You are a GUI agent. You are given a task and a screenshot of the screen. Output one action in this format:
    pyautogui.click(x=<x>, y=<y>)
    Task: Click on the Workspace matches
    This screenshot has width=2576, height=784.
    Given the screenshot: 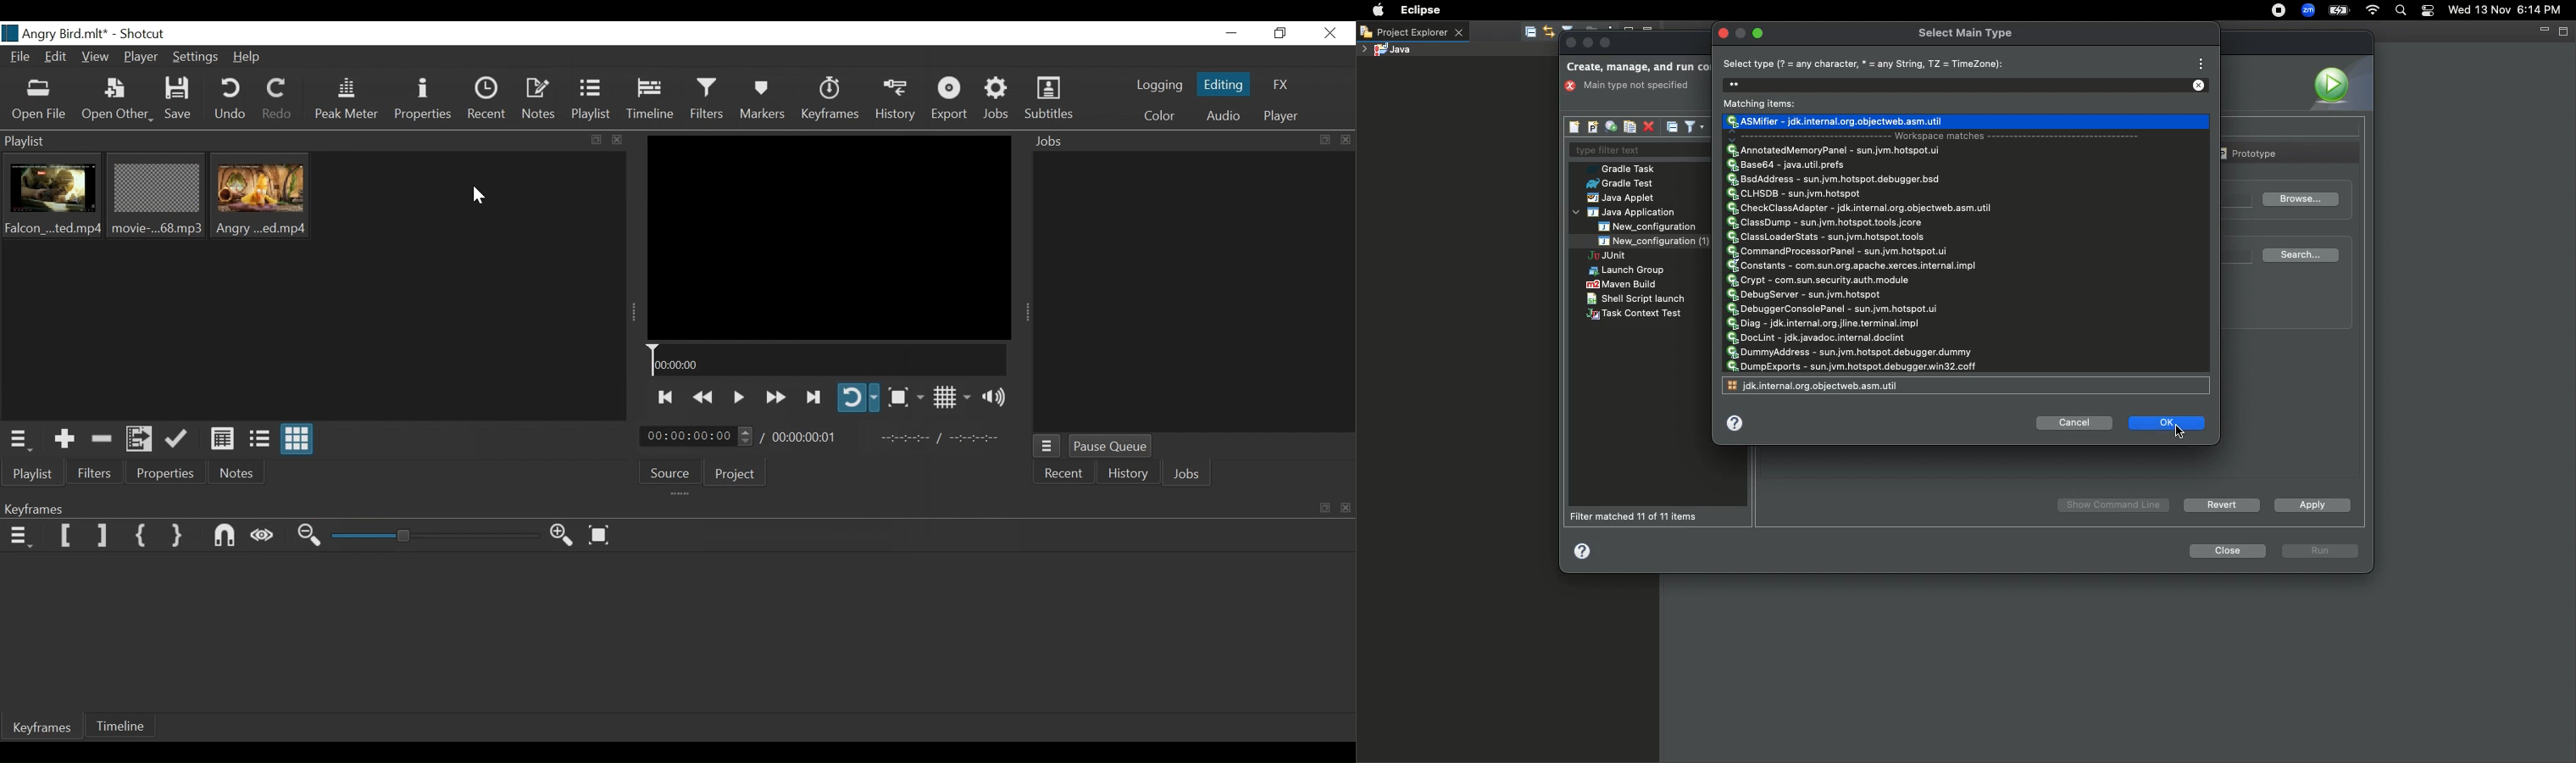 What is the action you would take?
    pyautogui.click(x=1943, y=136)
    